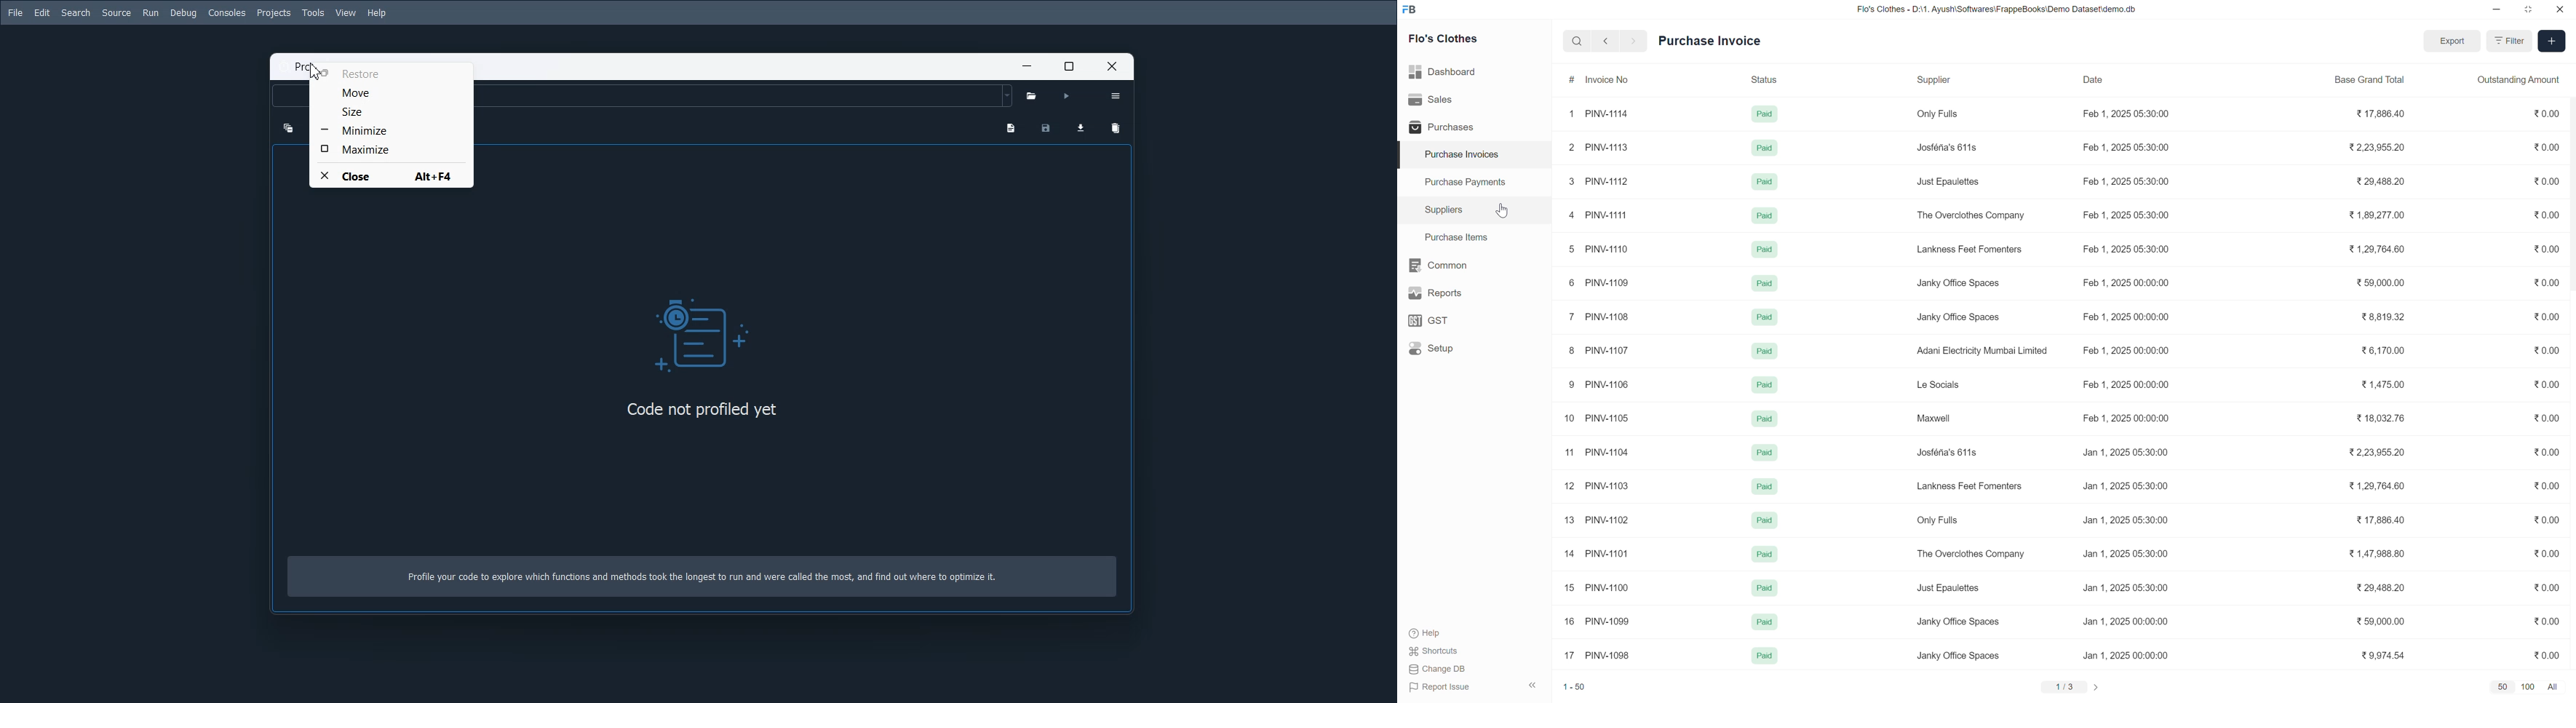 This screenshot has width=2576, height=728. I want to click on Shortcuts, so click(1434, 651).